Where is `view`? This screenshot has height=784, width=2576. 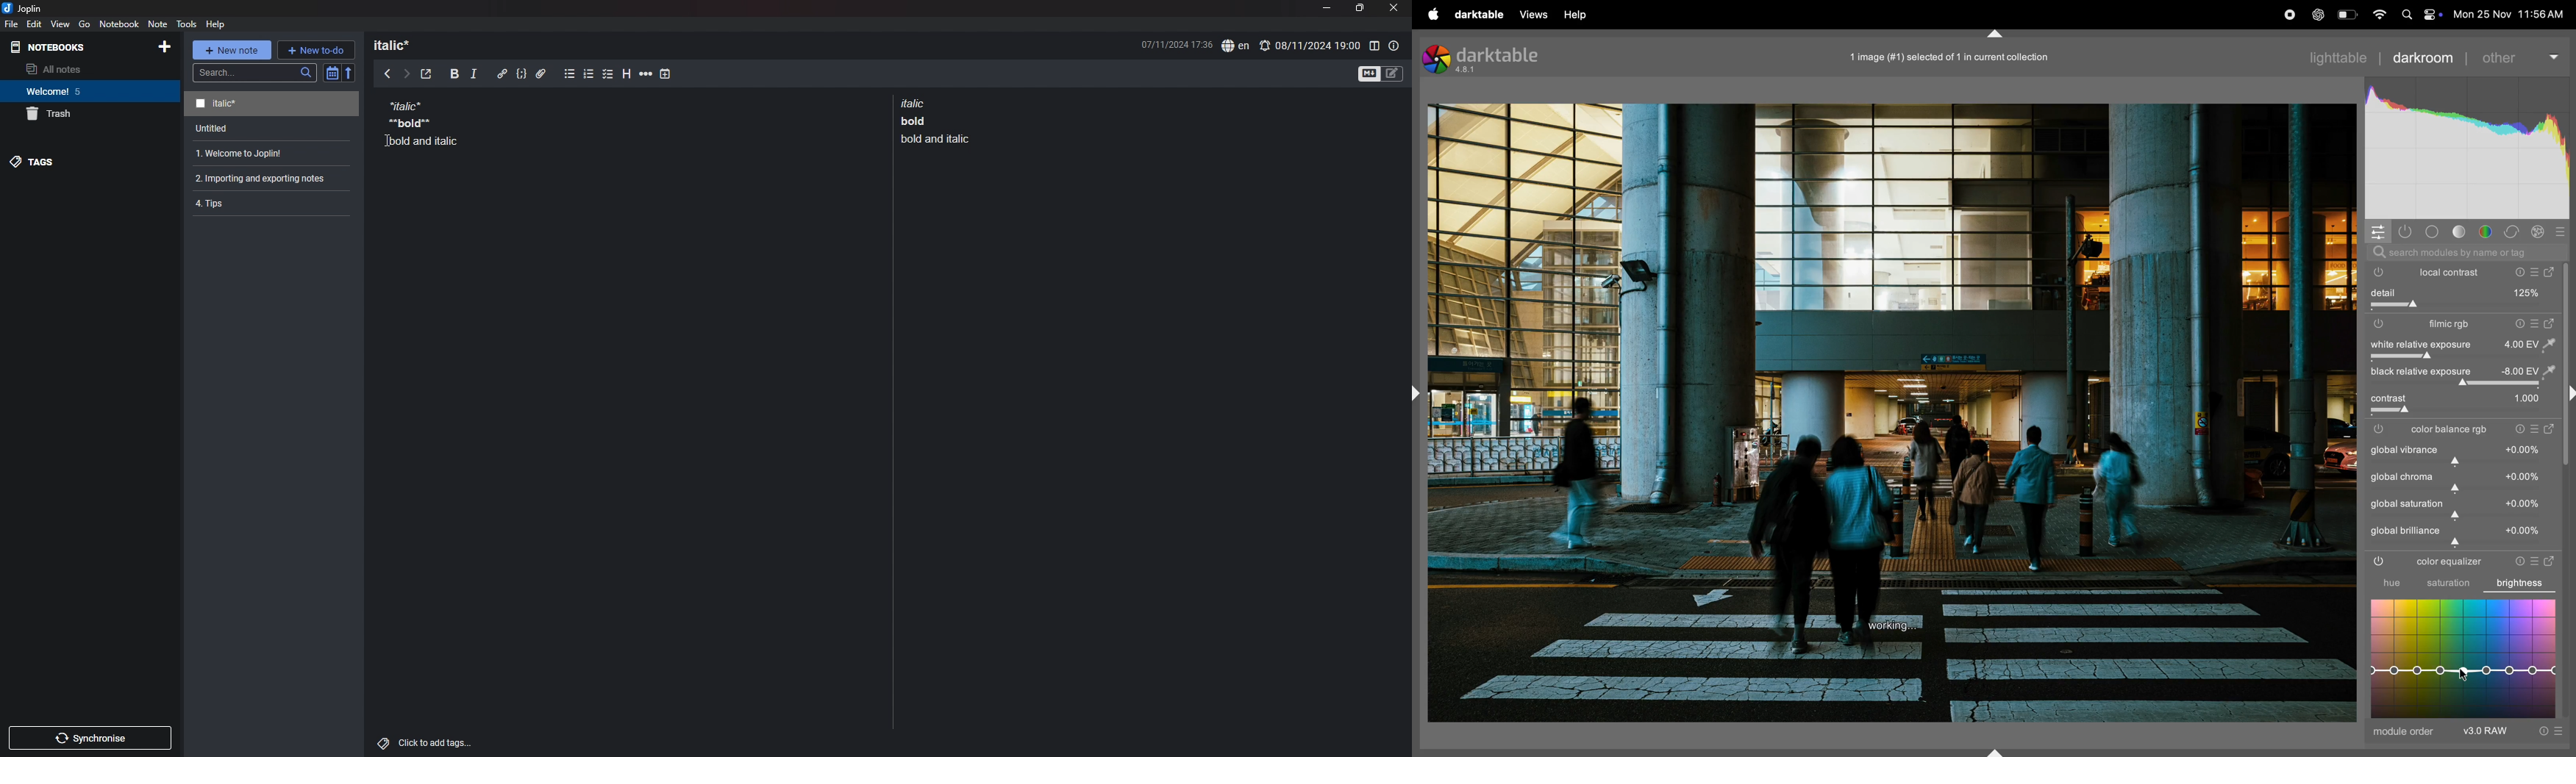
view is located at coordinates (61, 24).